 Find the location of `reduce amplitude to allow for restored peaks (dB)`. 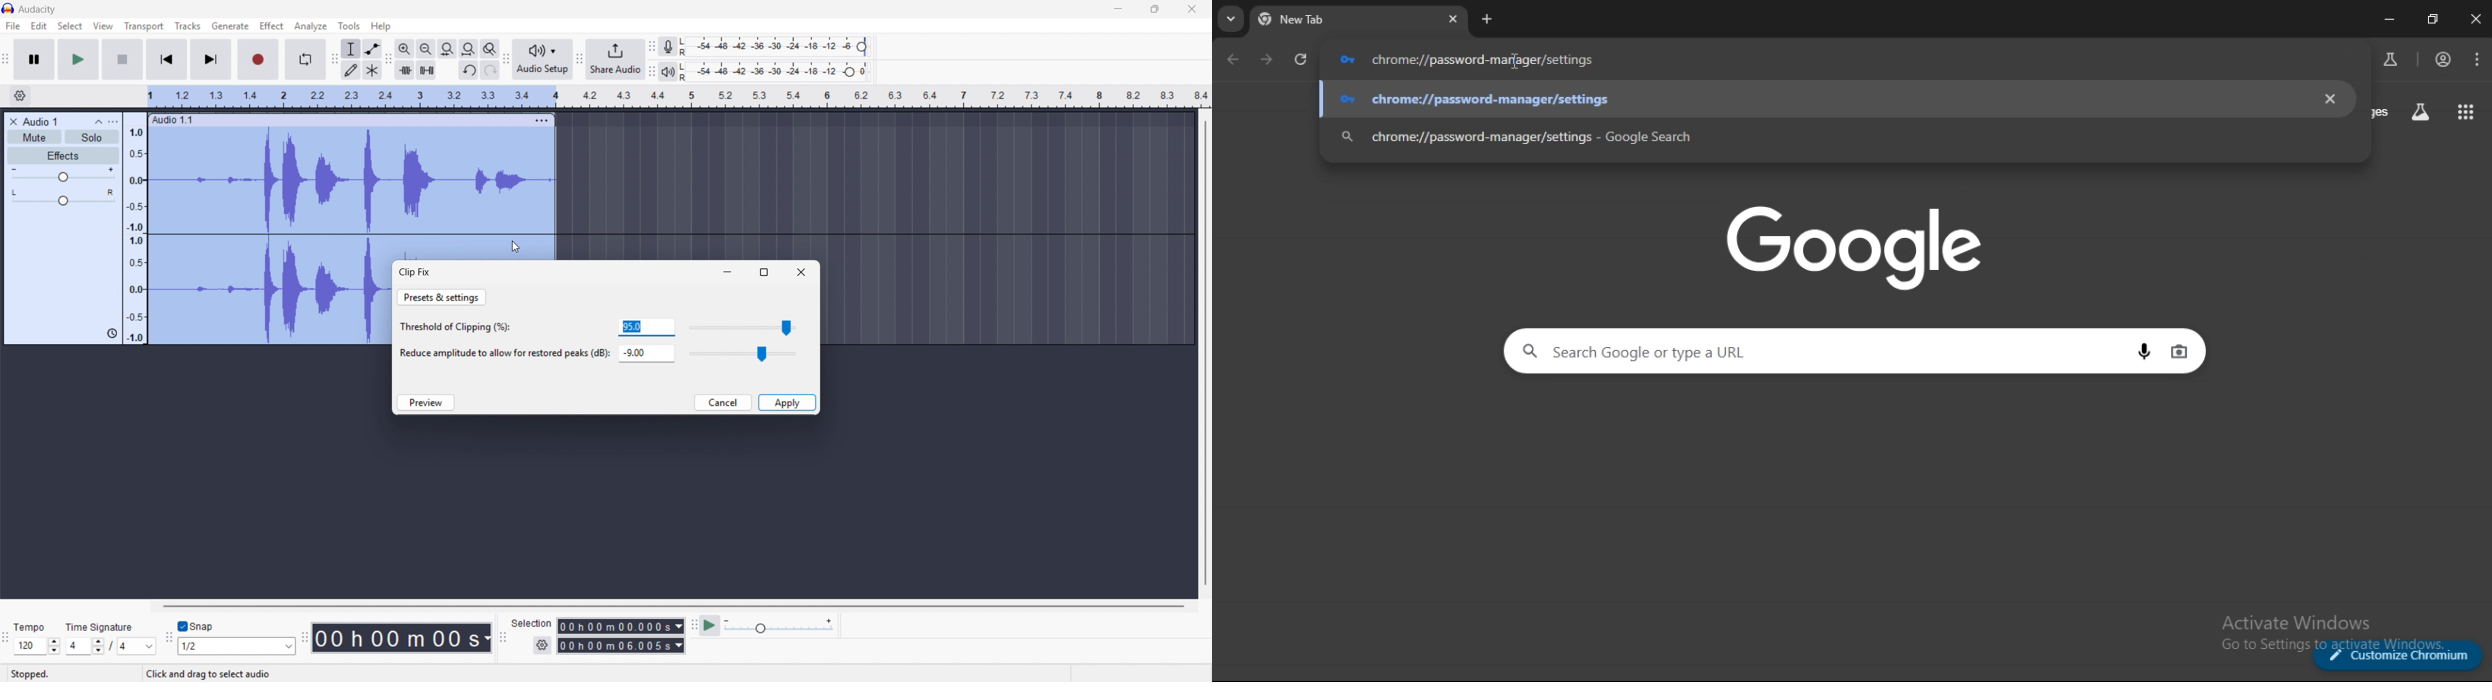

reduce amplitude to allow for restored peaks (dB) is located at coordinates (503, 354).